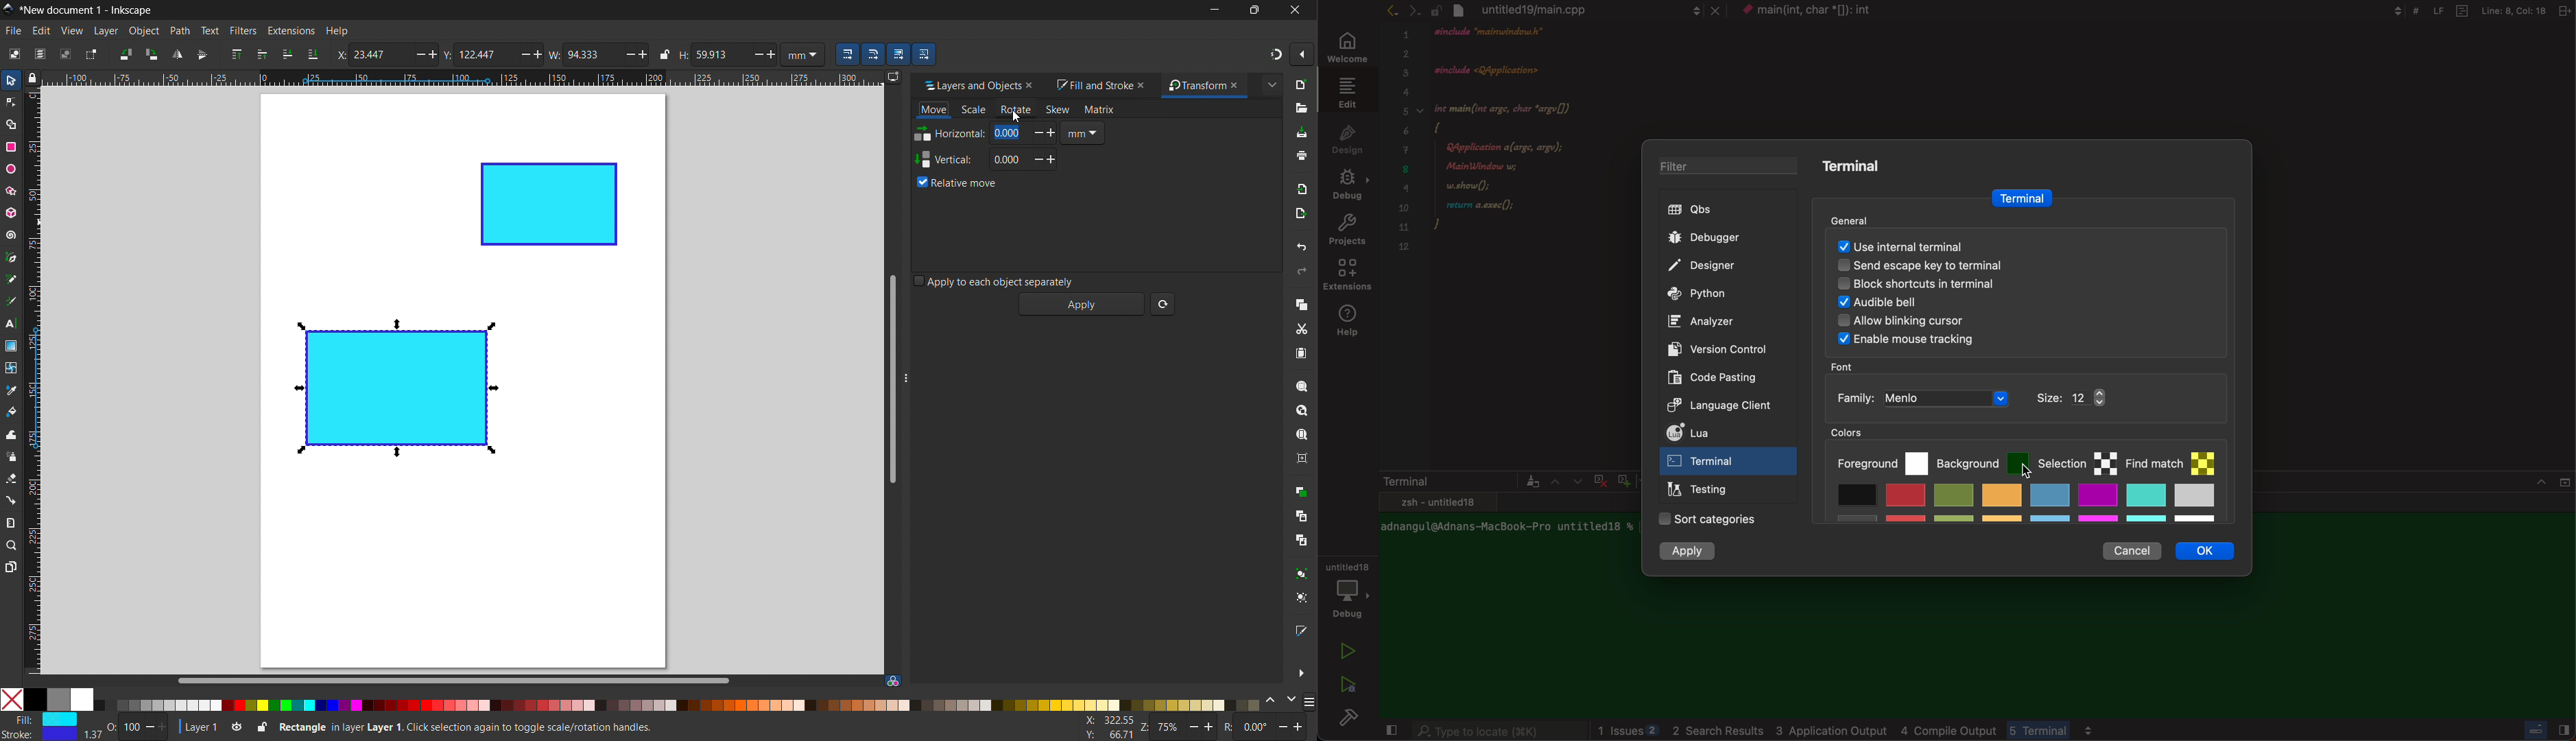 The width and height of the screenshot is (2576, 756). What do you see at coordinates (1301, 673) in the screenshot?
I see `more options` at bounding box center [1301, 673].